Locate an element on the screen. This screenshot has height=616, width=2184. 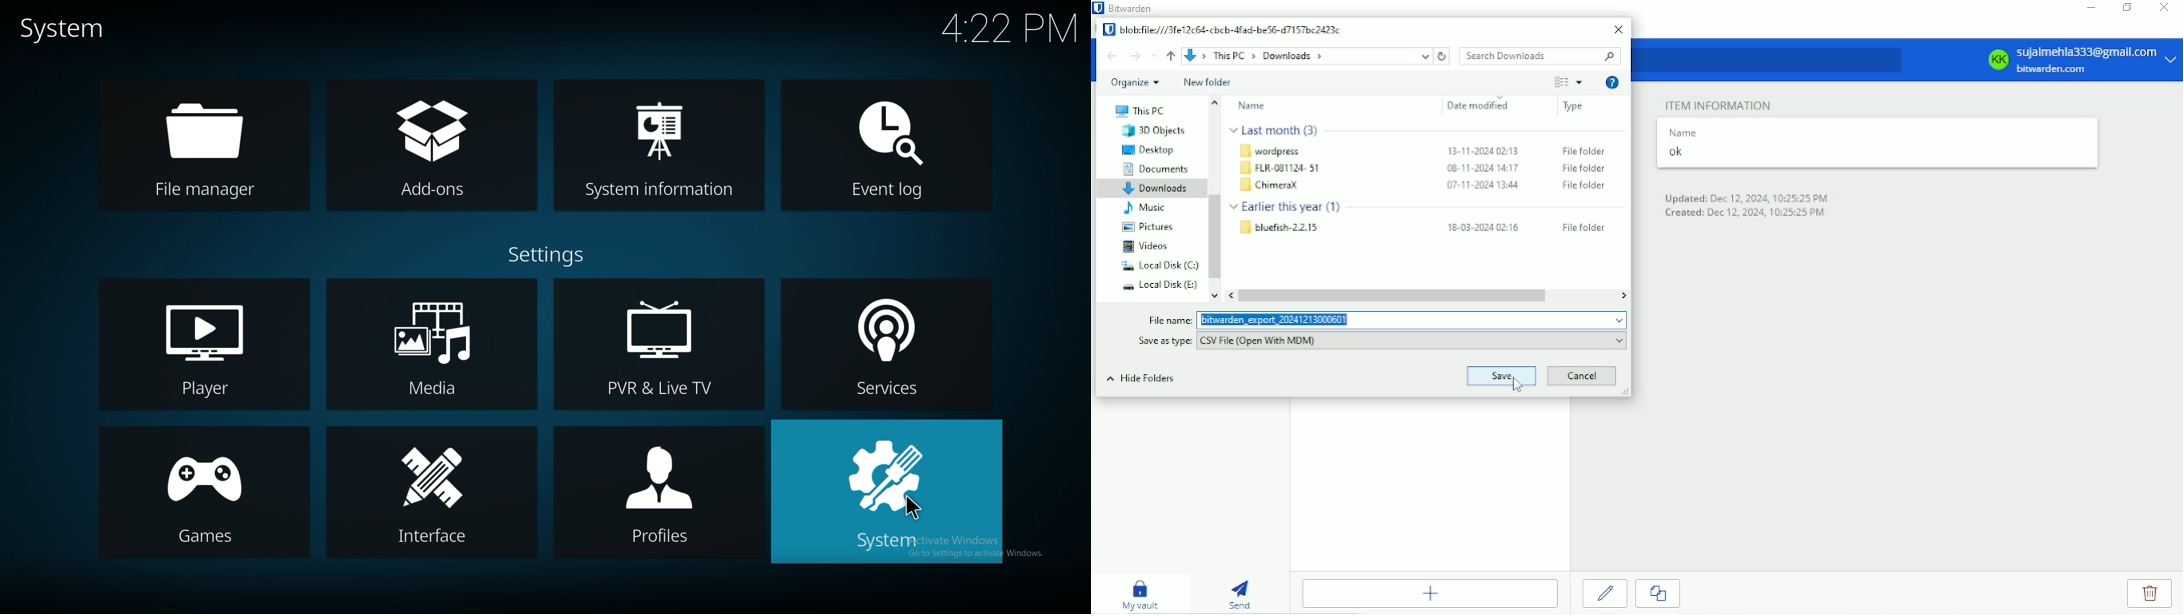
Cancel is located at coordinates (1583, 377).